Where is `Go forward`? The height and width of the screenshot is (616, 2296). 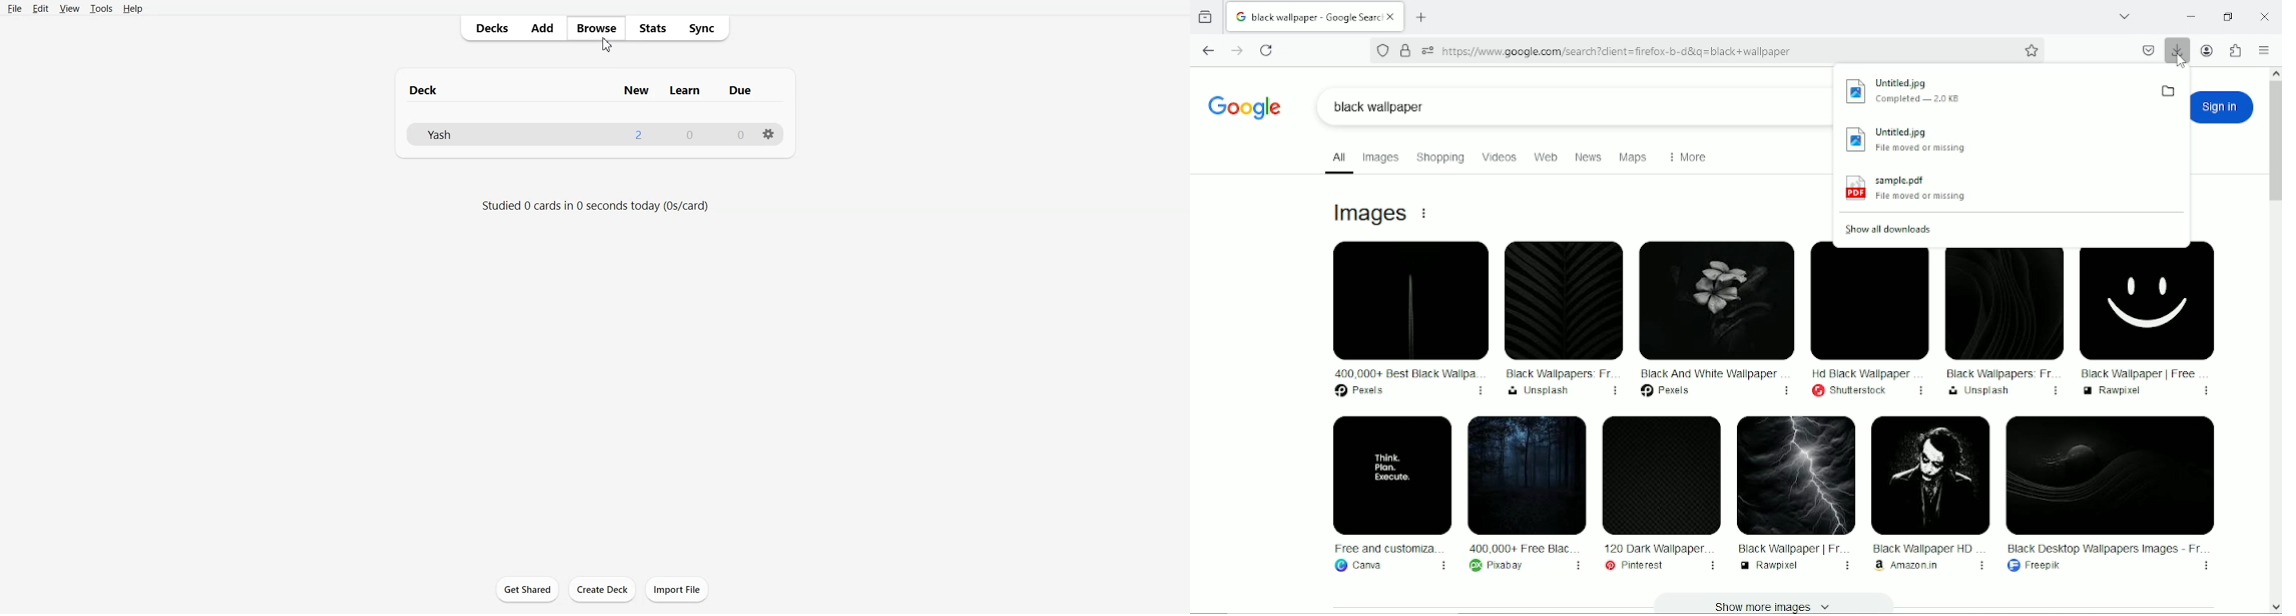 Go forward is located at coordinates (1237, 49).